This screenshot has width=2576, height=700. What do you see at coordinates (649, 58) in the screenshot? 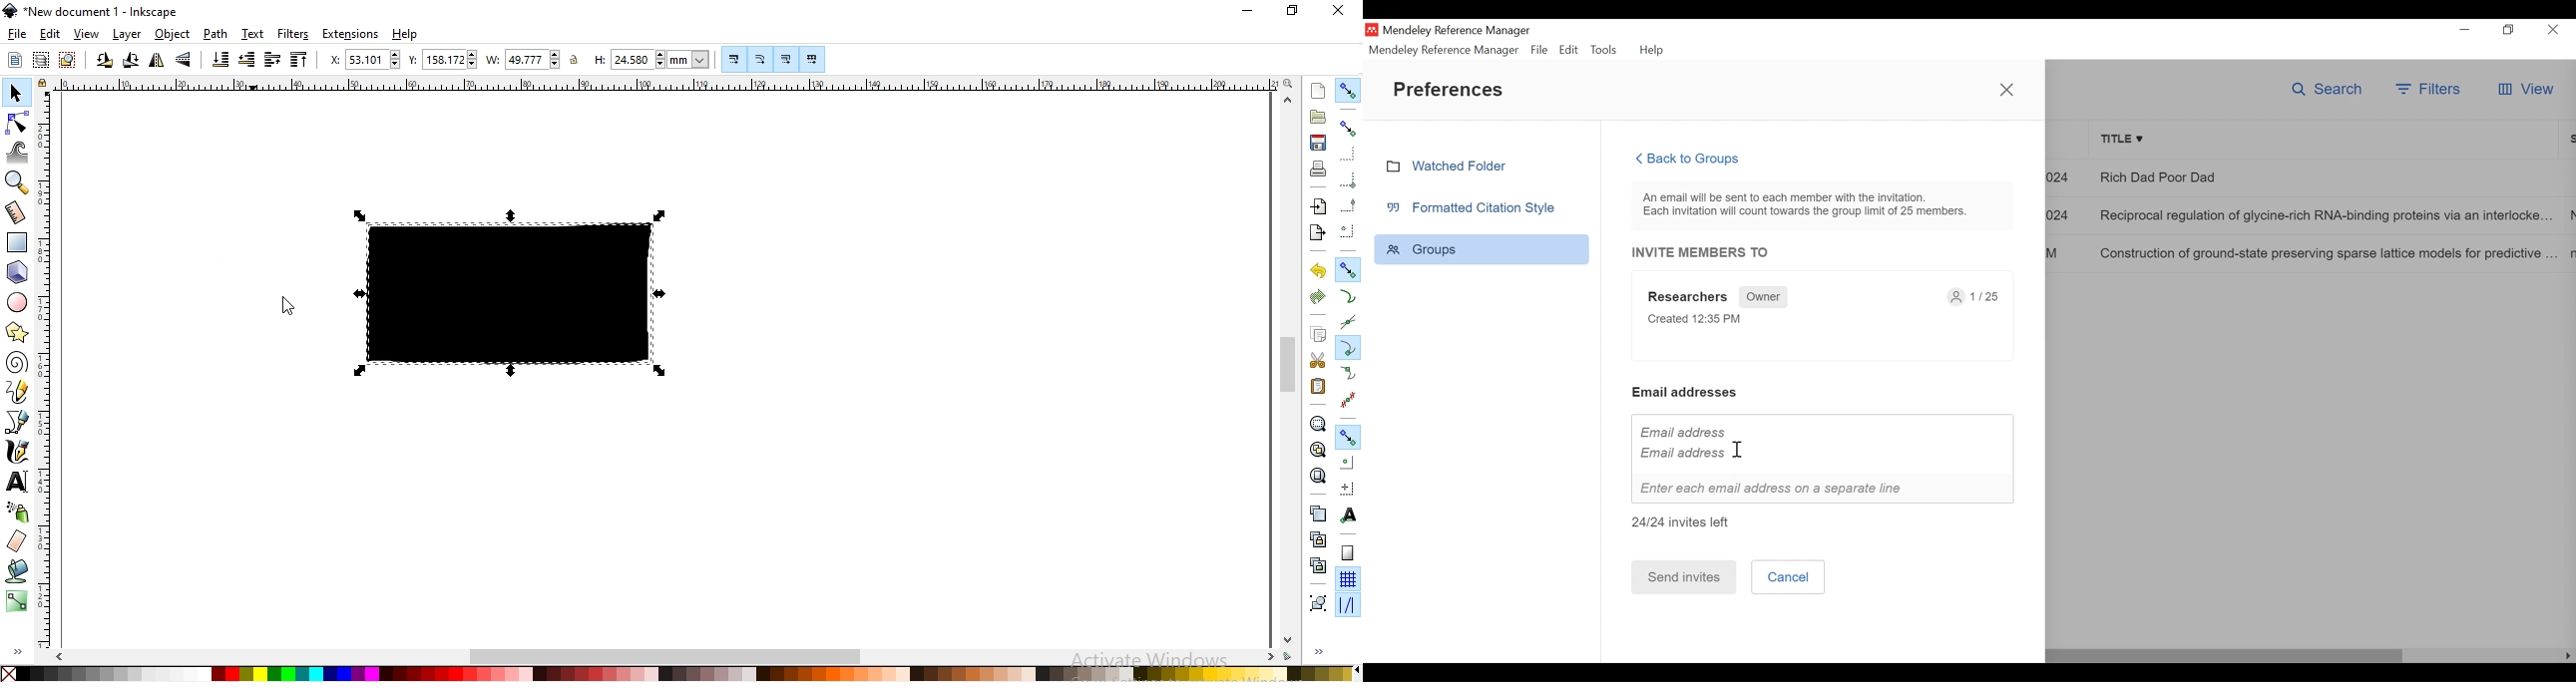
I see `height of selection` at bounding box center [649, 58].